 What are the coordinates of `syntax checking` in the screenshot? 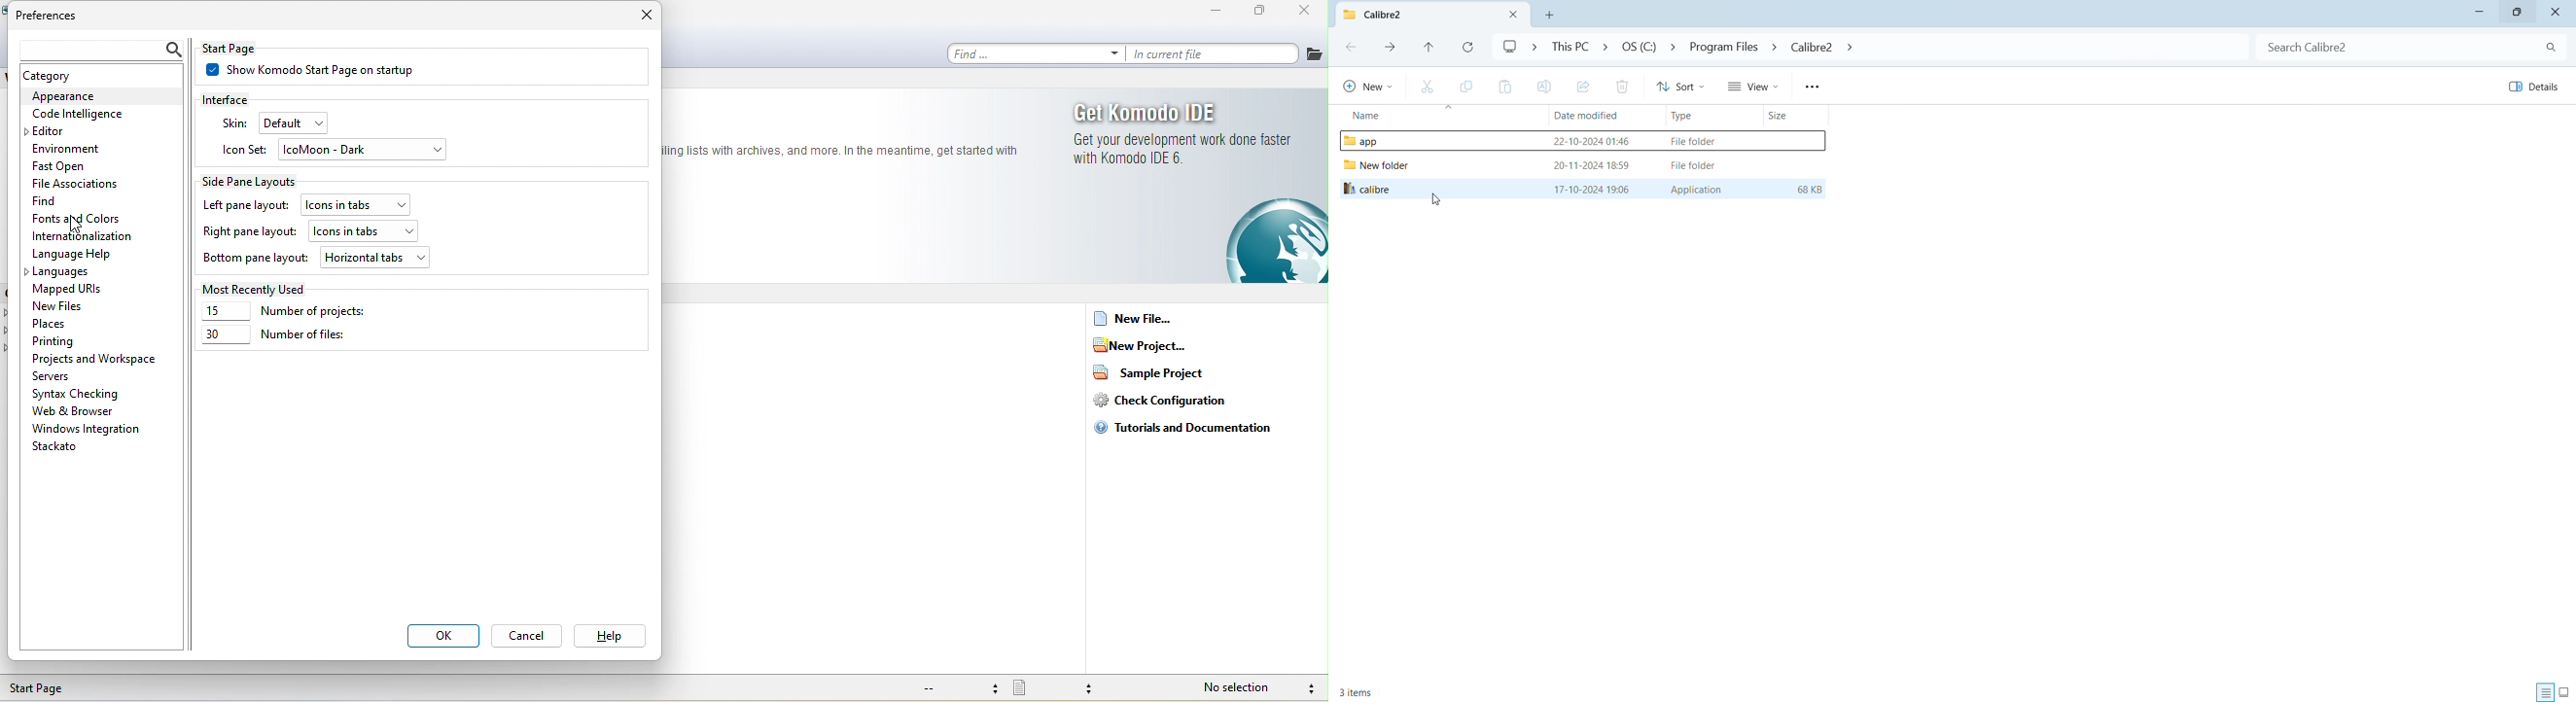 It's located at (80, 394).